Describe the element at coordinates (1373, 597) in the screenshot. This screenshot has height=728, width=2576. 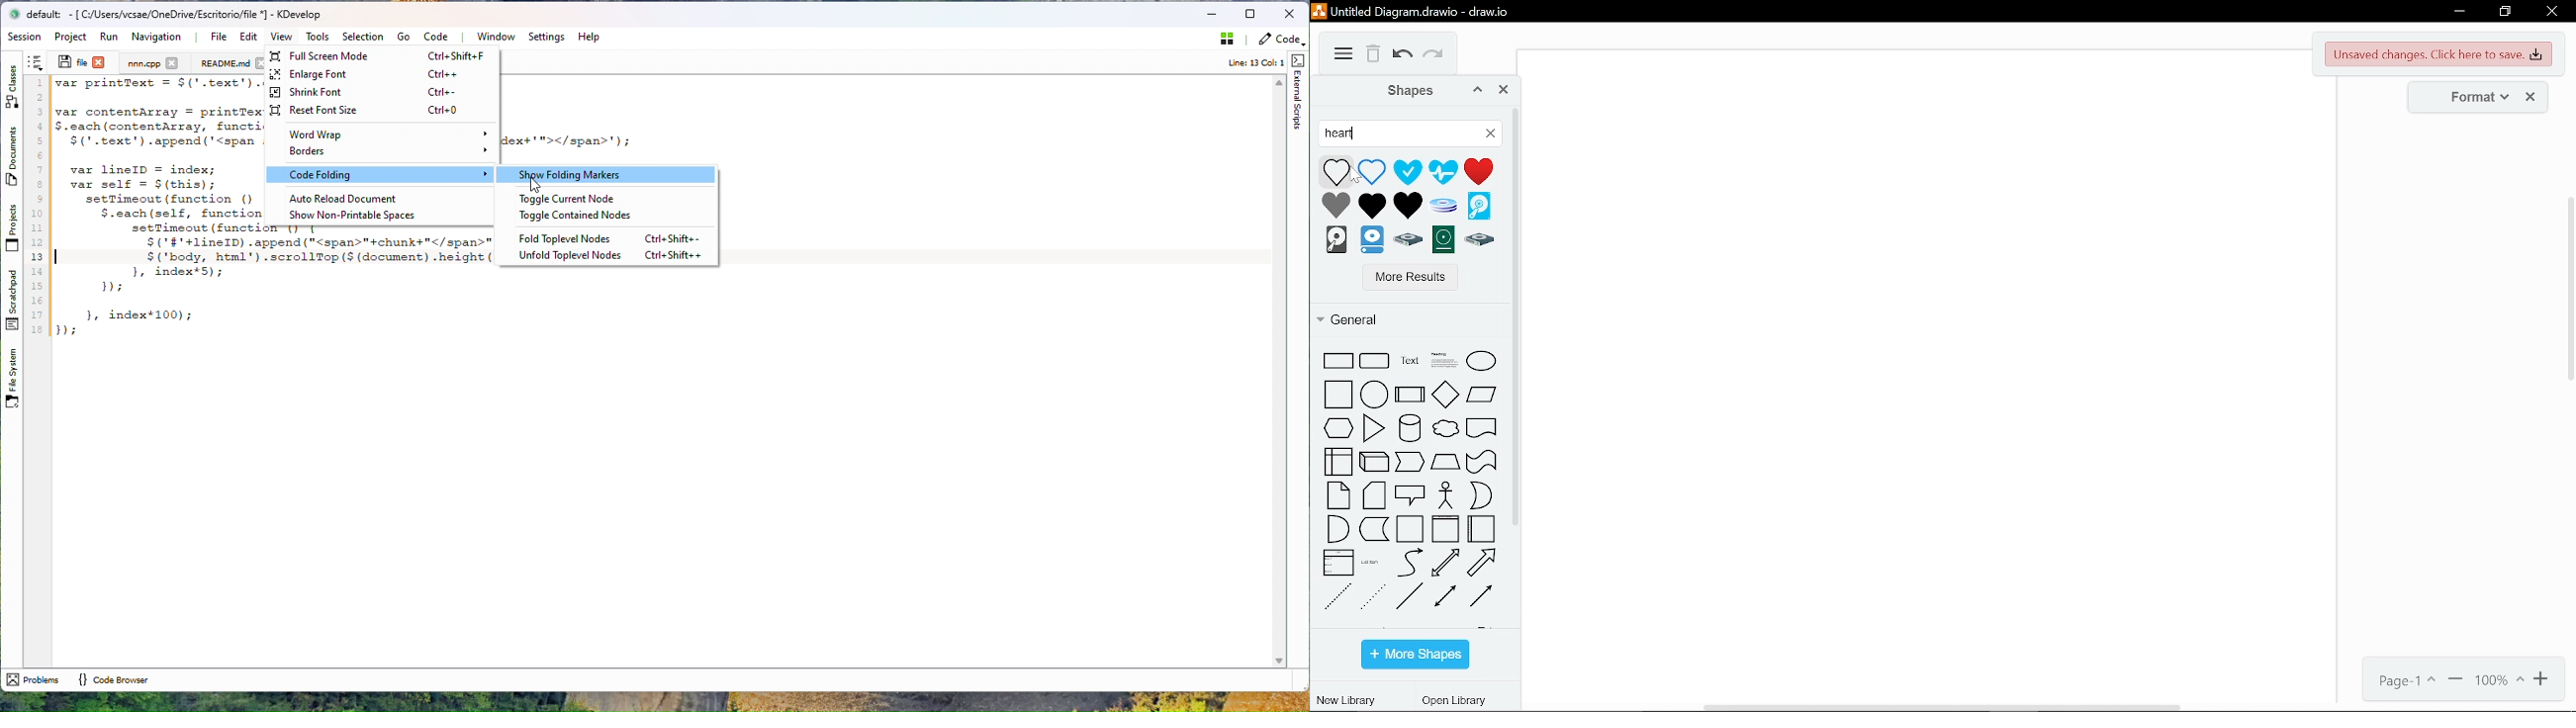
I see `dotted line` at that location.